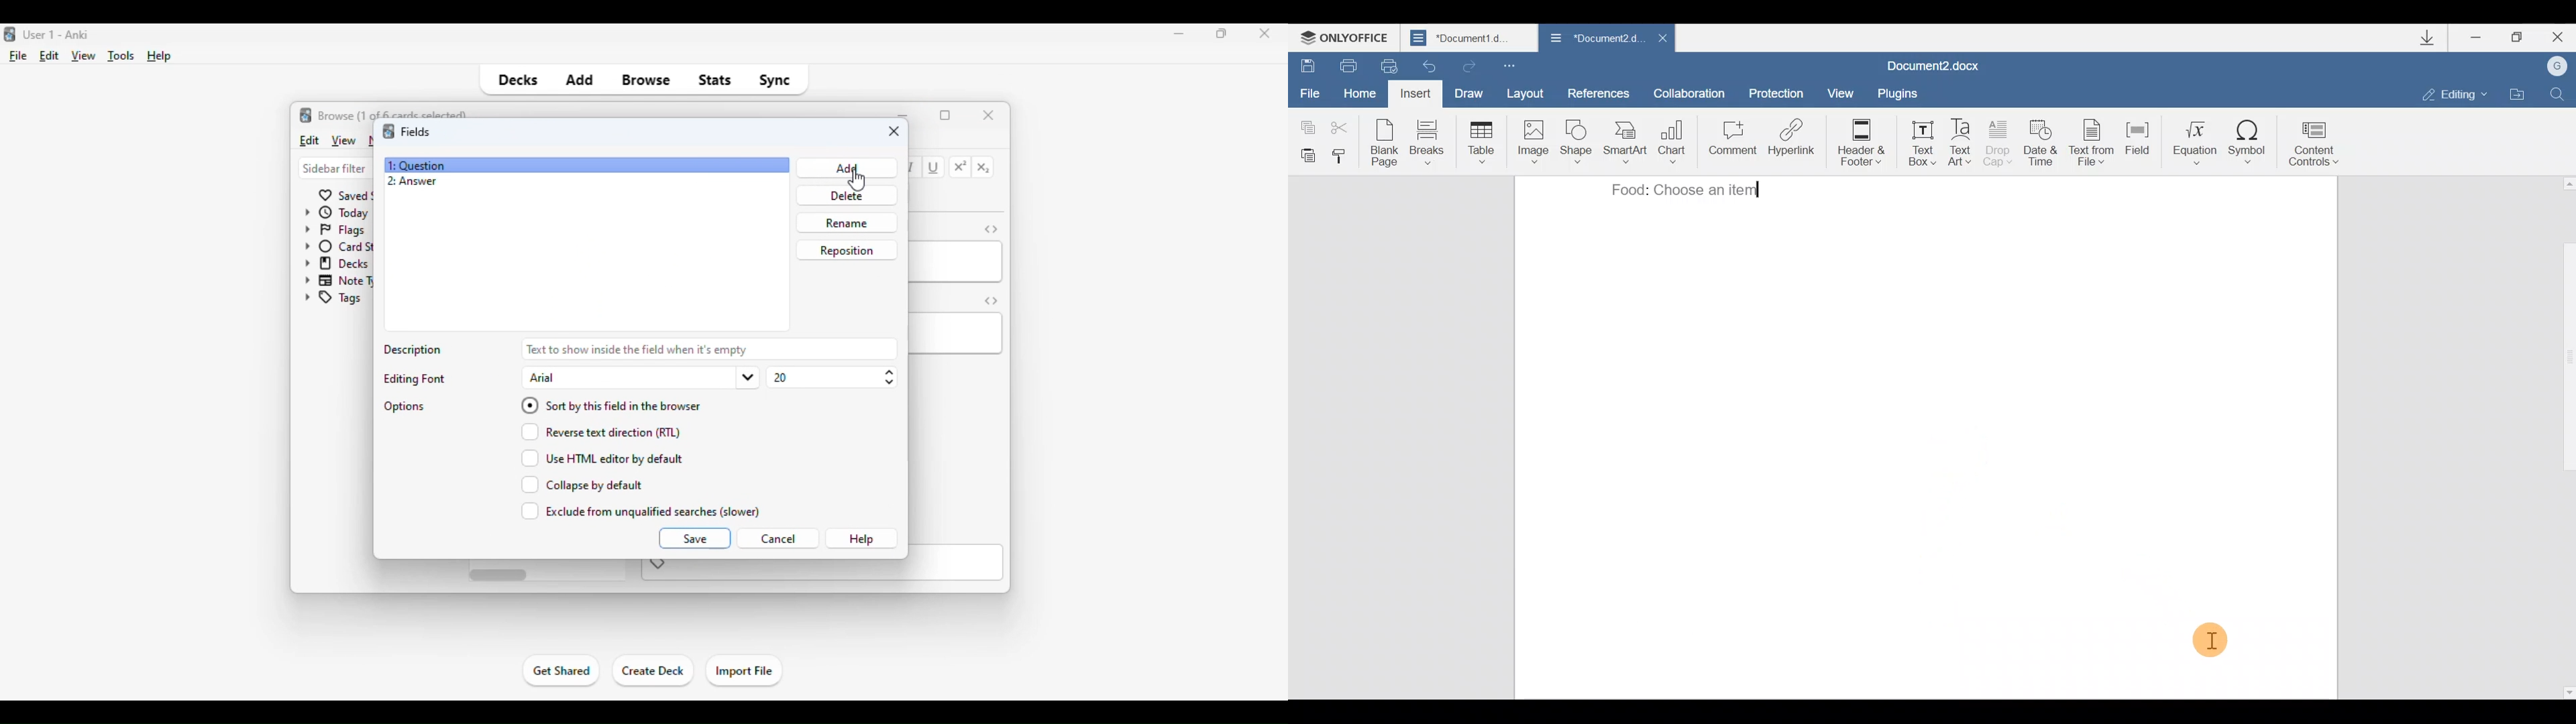  I want to click on ONLYOFFICE, so click(1348, 35).